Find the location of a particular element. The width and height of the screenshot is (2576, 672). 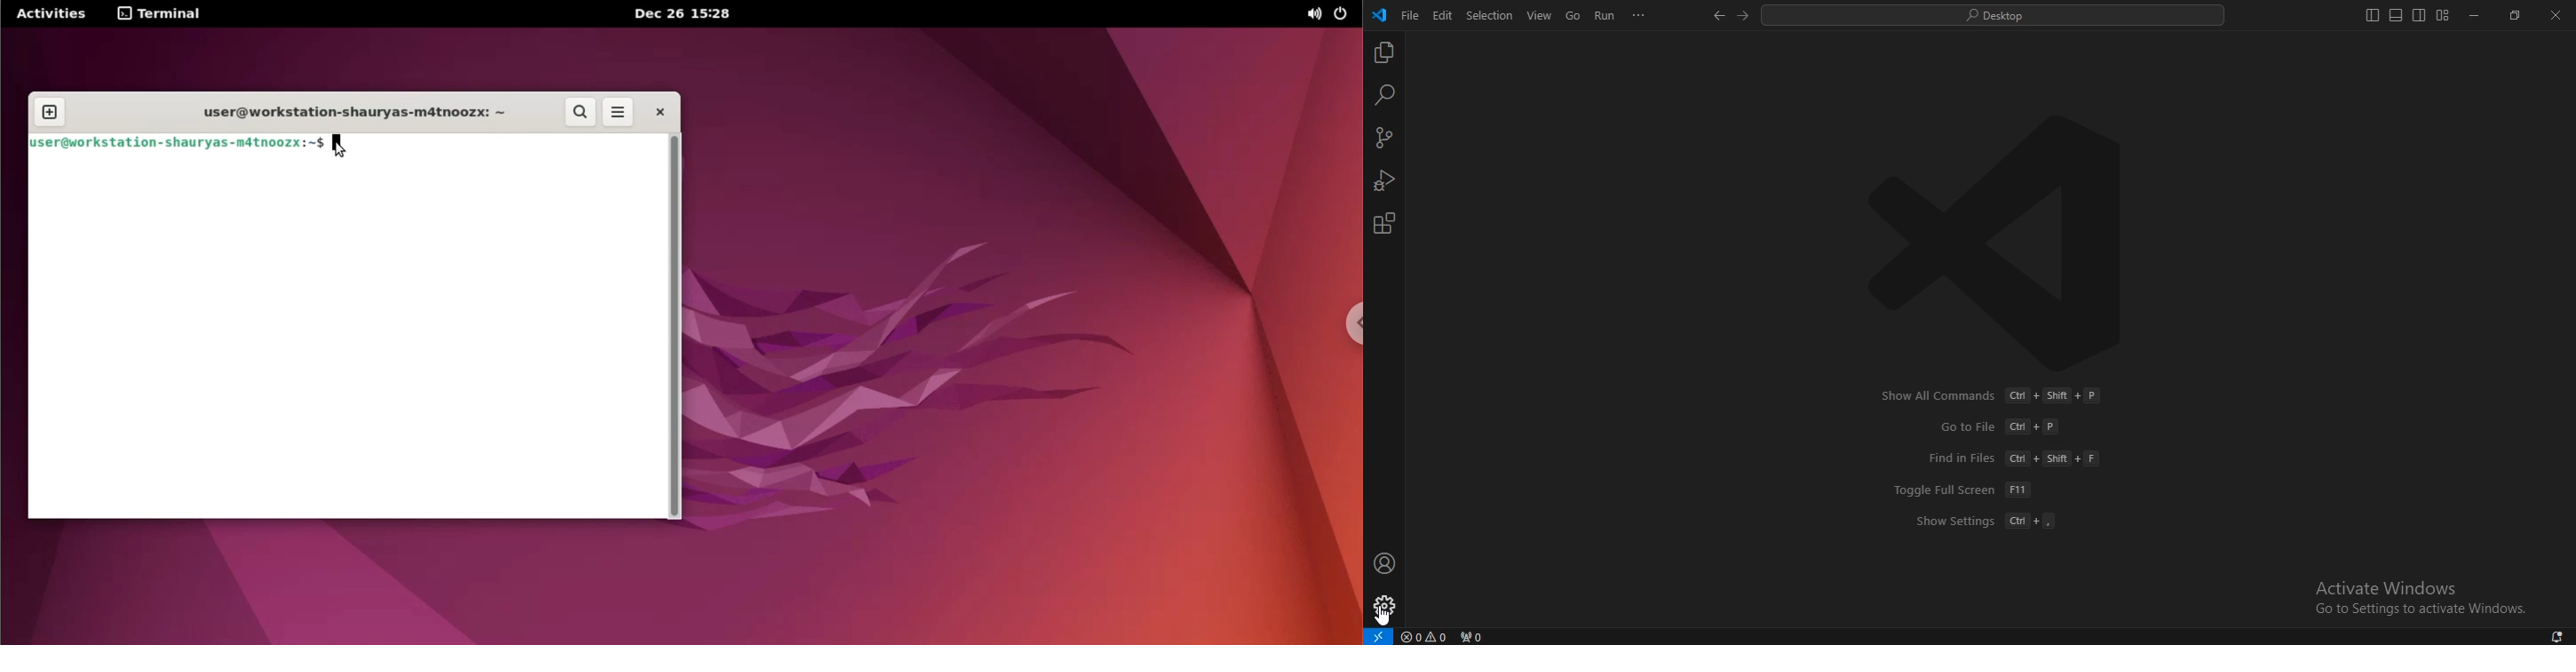

more options is located at coordinates (619, 111).